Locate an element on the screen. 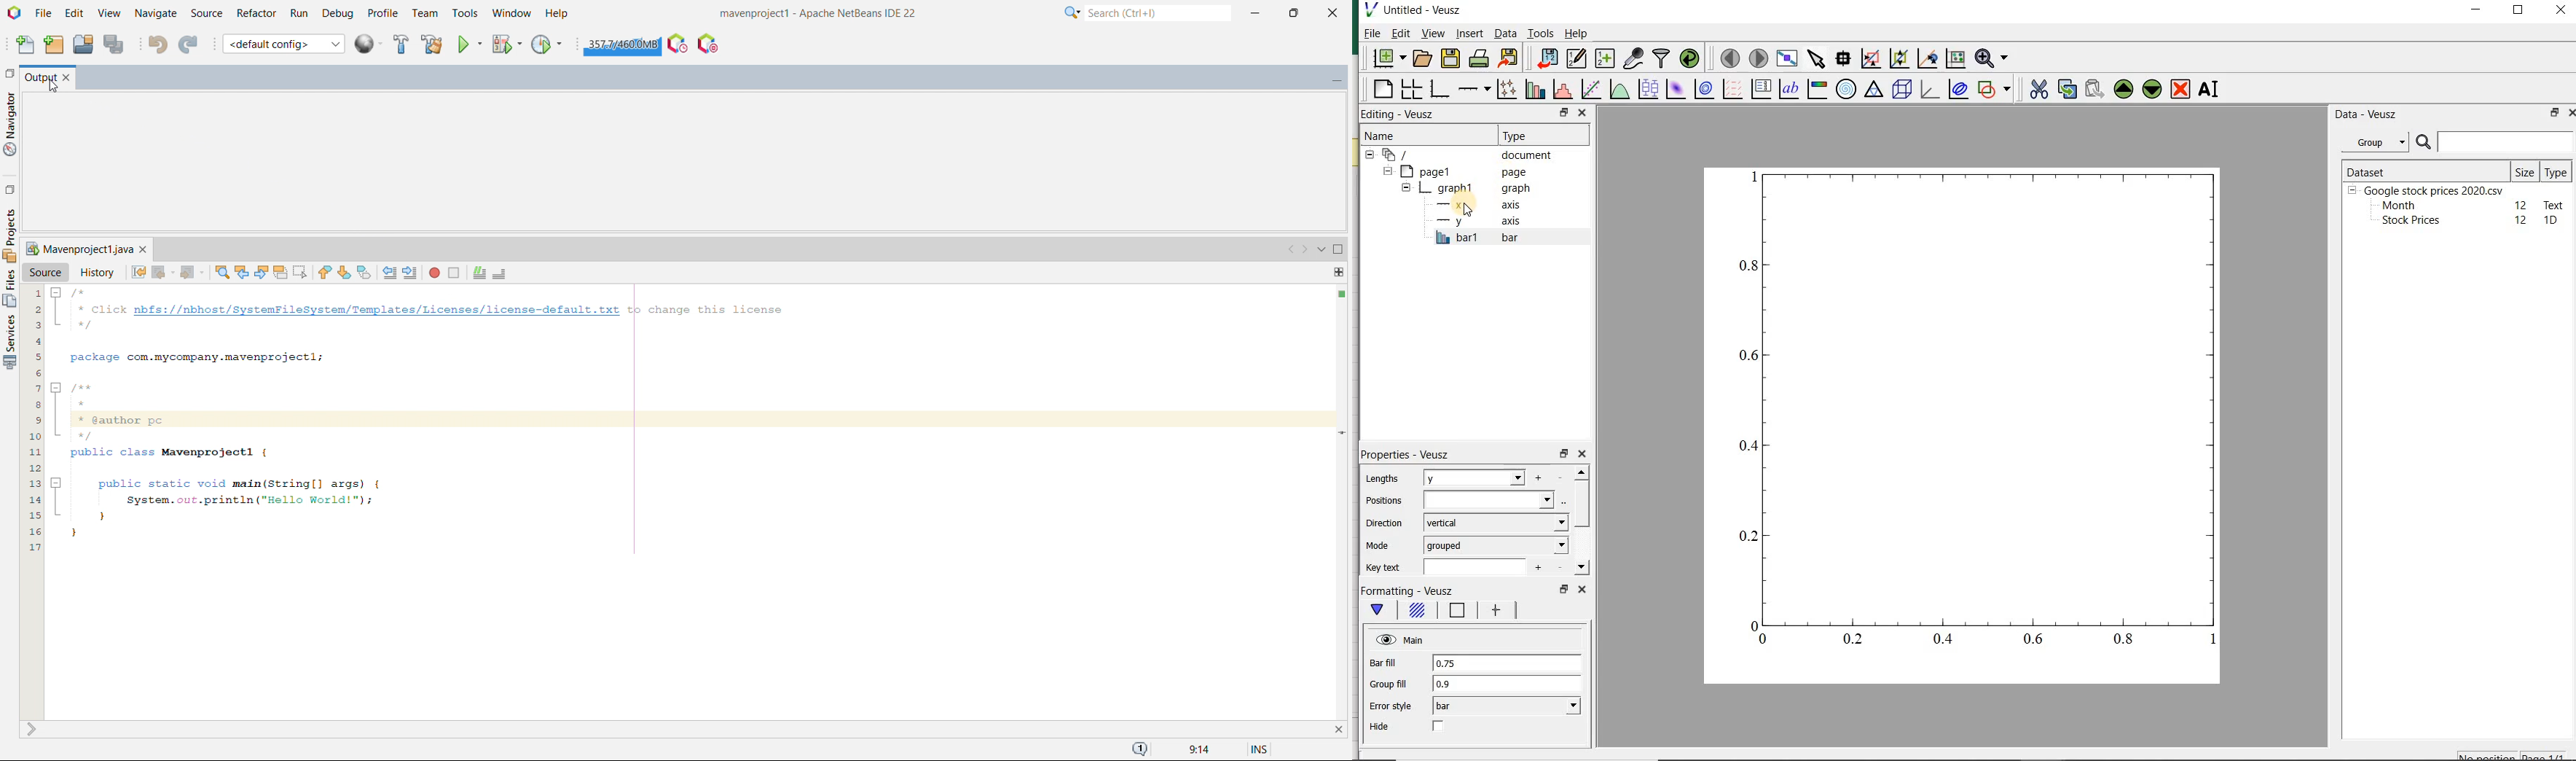 This screenshot has width=2576, height=784. Lengths is located at coordinates (1386, 480).